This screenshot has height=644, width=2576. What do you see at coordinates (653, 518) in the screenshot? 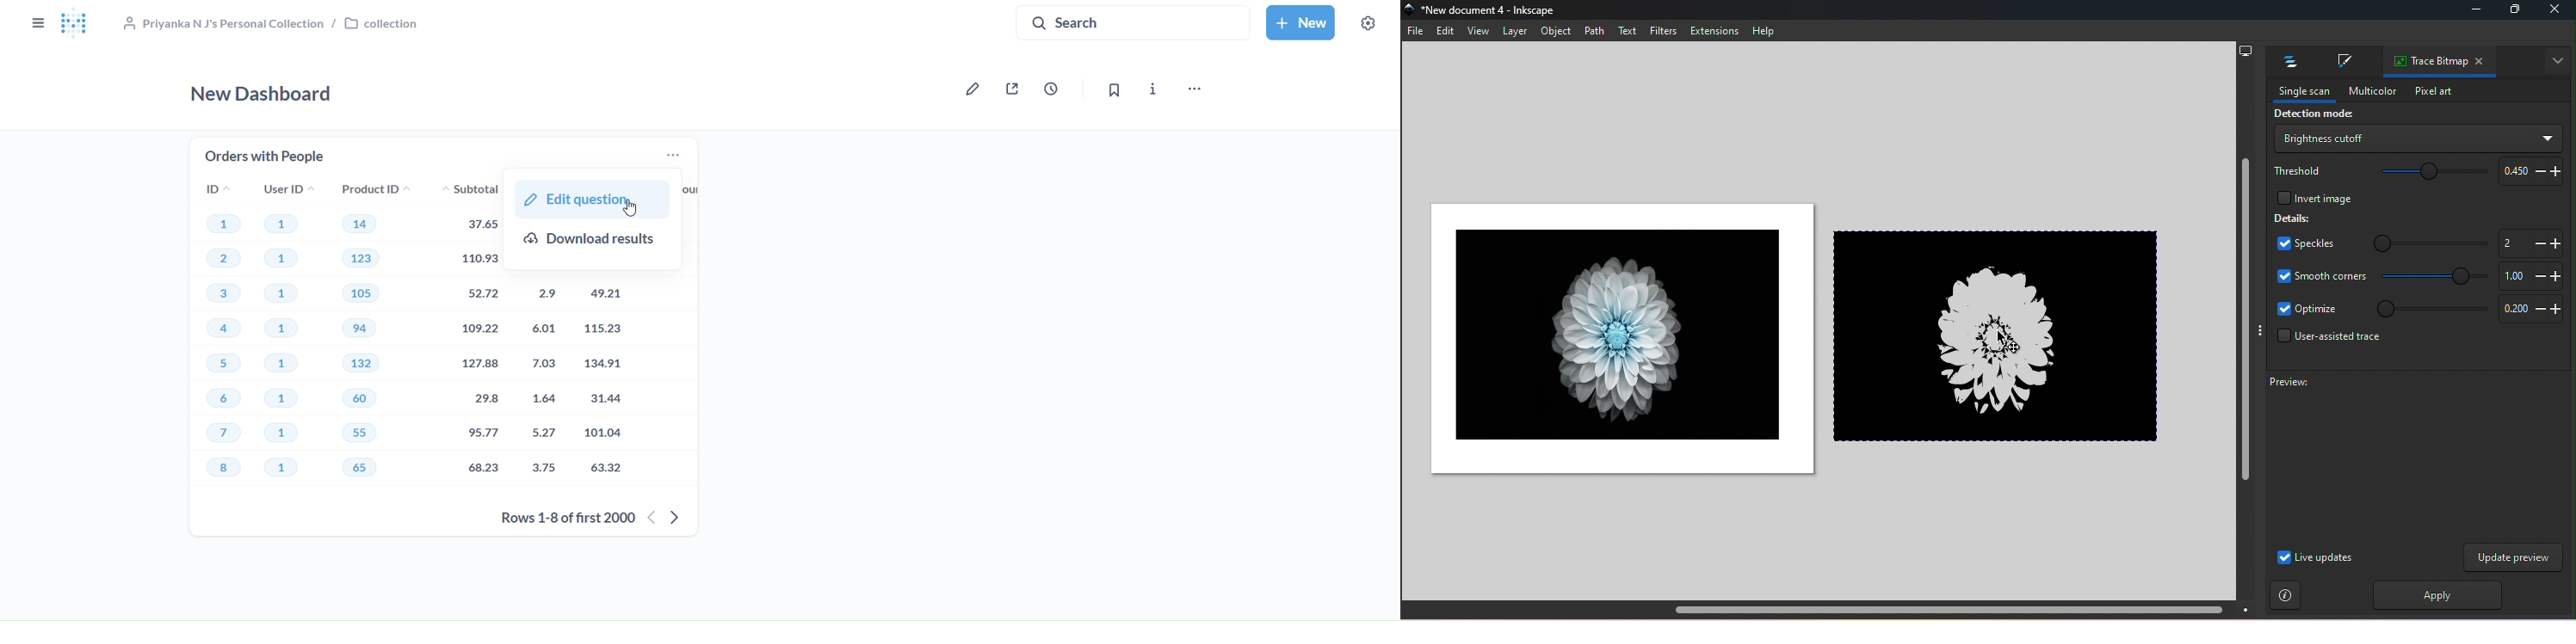
I see `previous ` at bounding box center [653, 518].